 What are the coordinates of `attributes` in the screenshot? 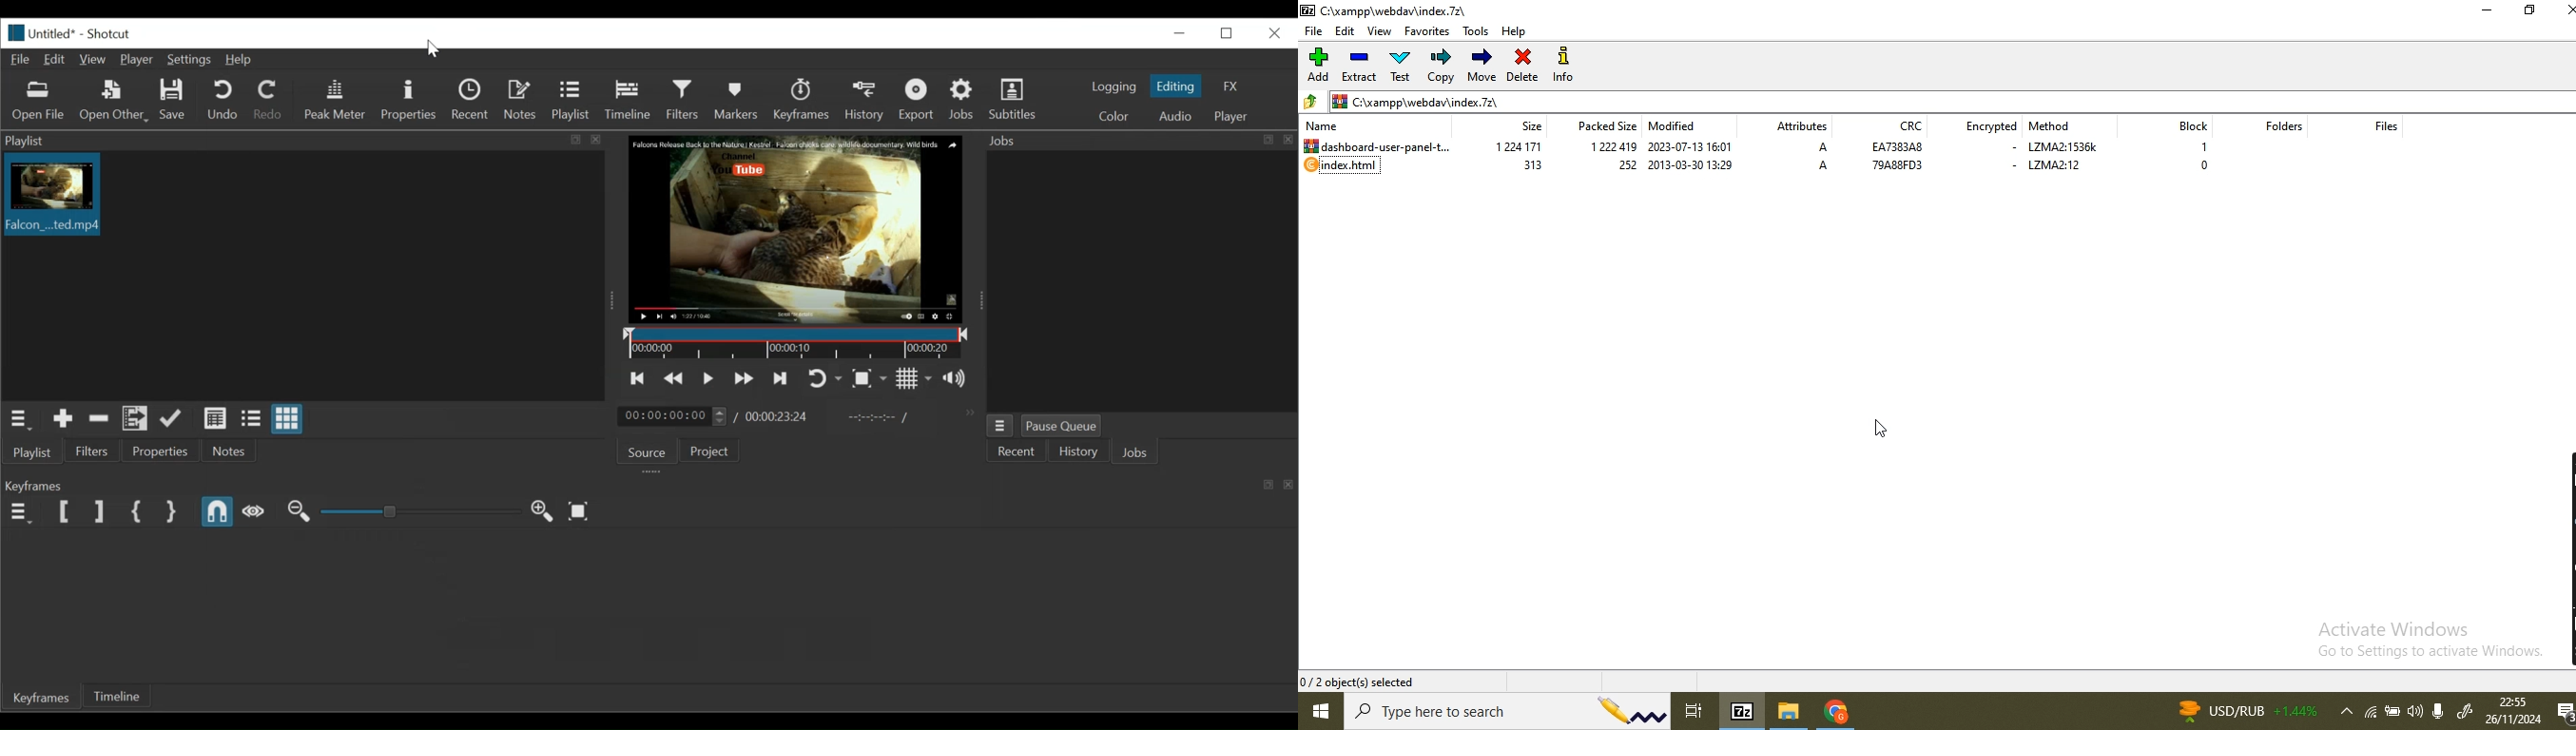 It's located at (1808, 124).